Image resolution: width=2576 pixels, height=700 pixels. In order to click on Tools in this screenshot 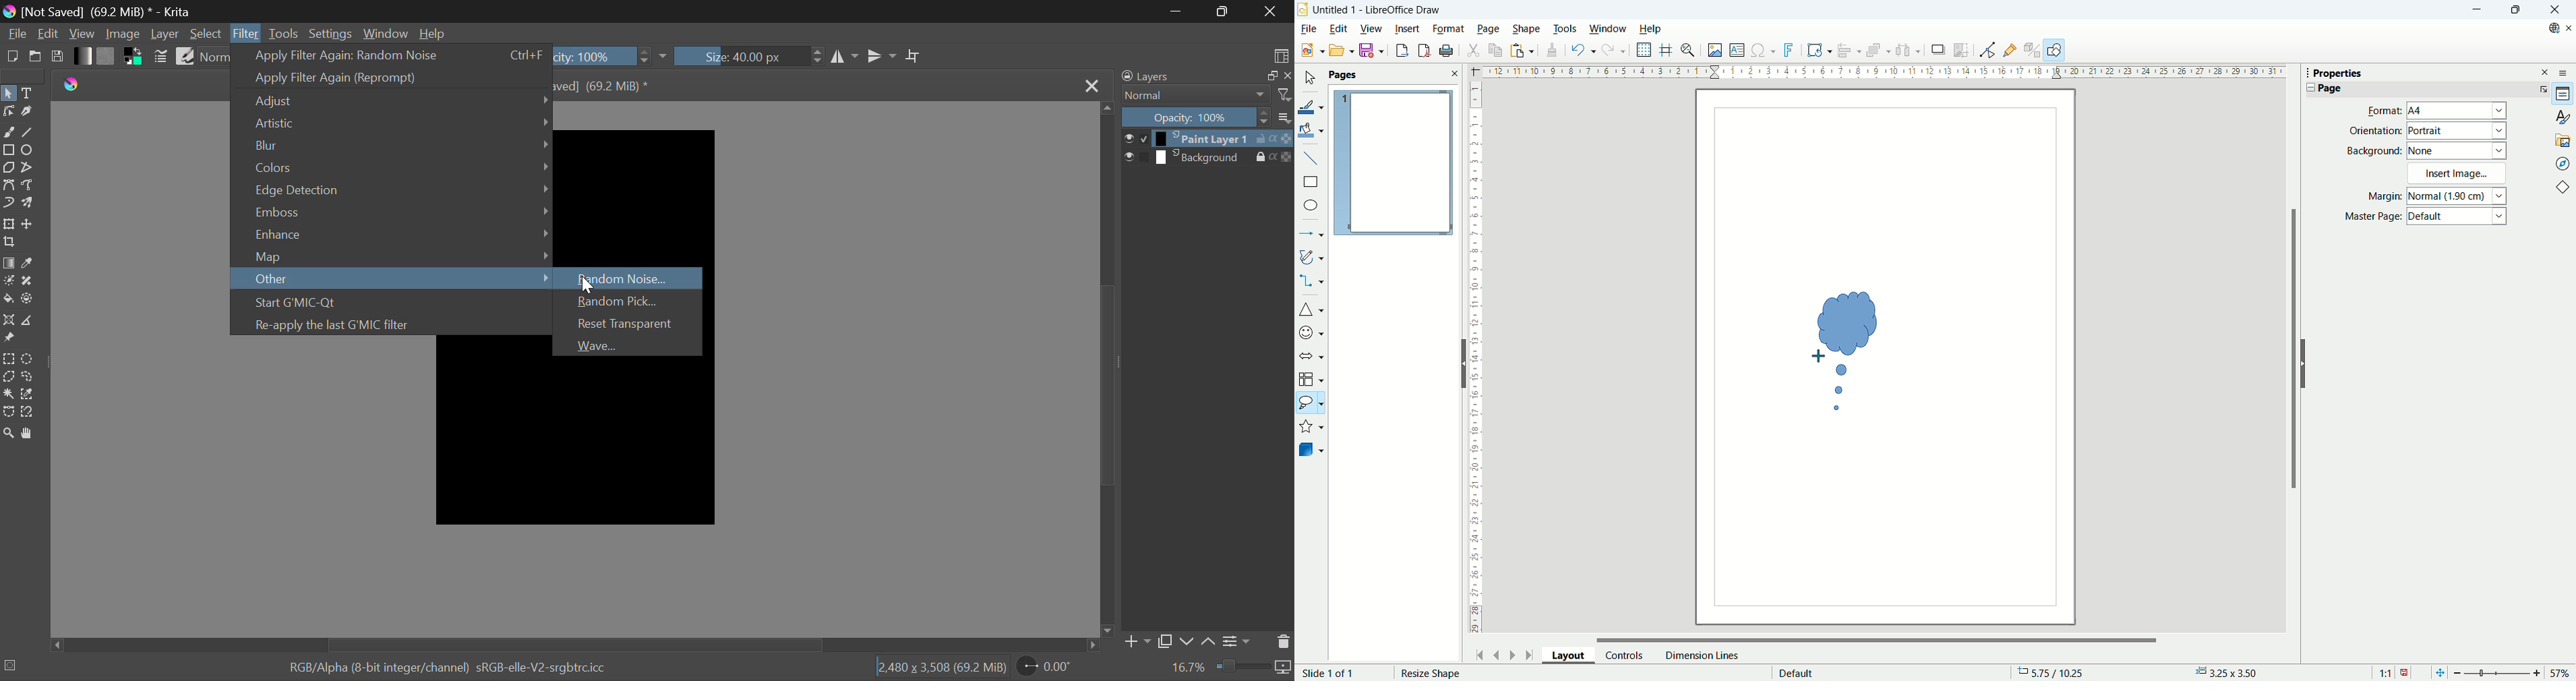, I will do `click(284, 32)`.